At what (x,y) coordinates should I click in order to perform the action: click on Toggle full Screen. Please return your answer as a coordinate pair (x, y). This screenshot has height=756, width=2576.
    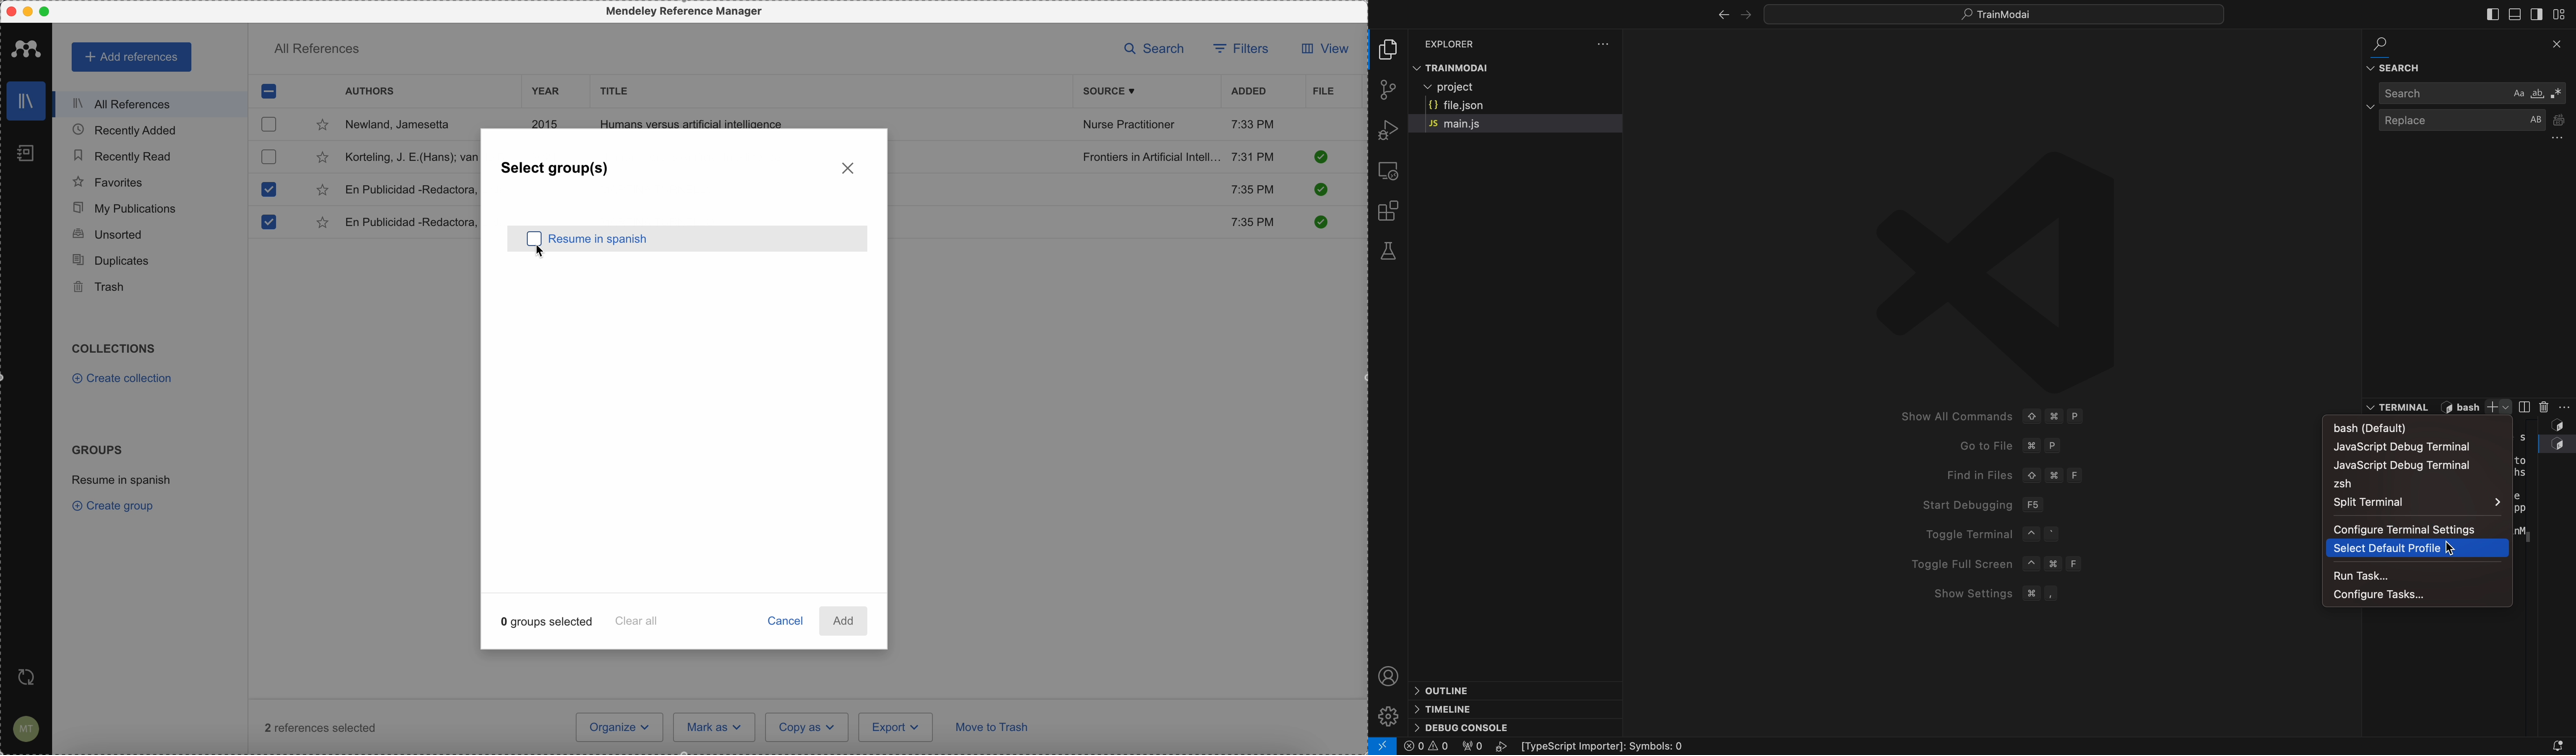
    Looking at the image, I should click on (2008, 564).